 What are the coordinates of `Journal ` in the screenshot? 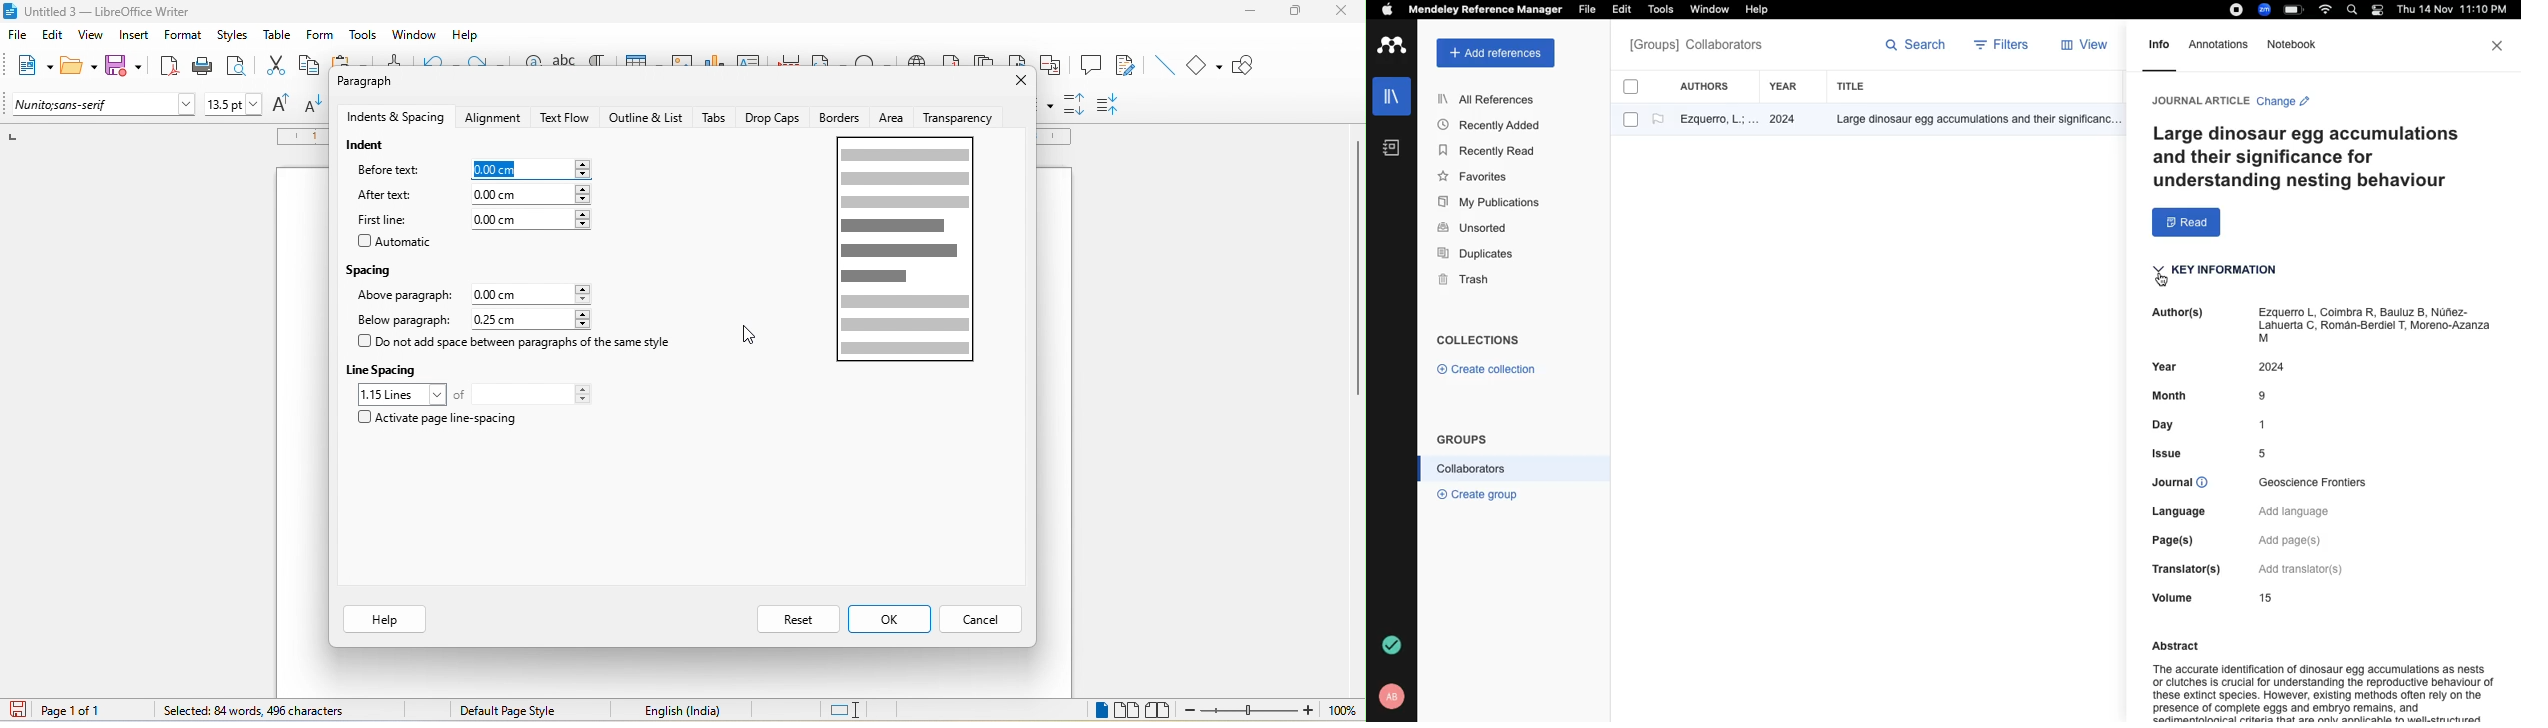 It's located at (2189, 485).